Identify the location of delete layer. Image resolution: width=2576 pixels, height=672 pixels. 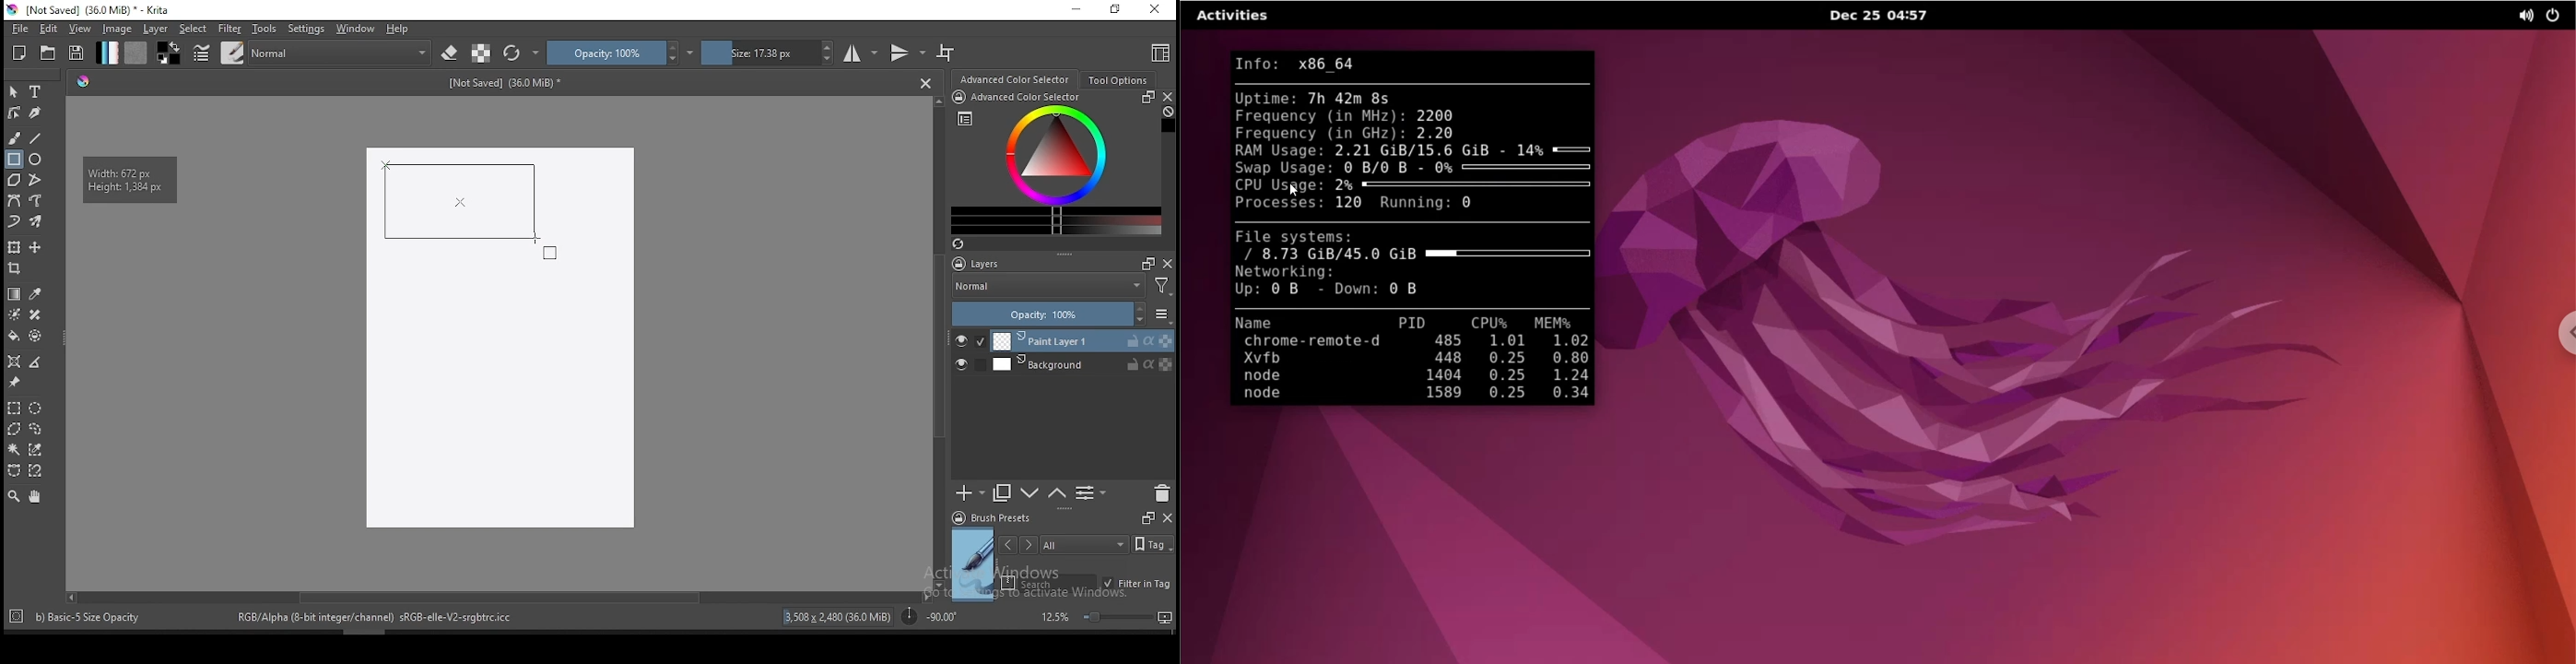
(1161, 494).